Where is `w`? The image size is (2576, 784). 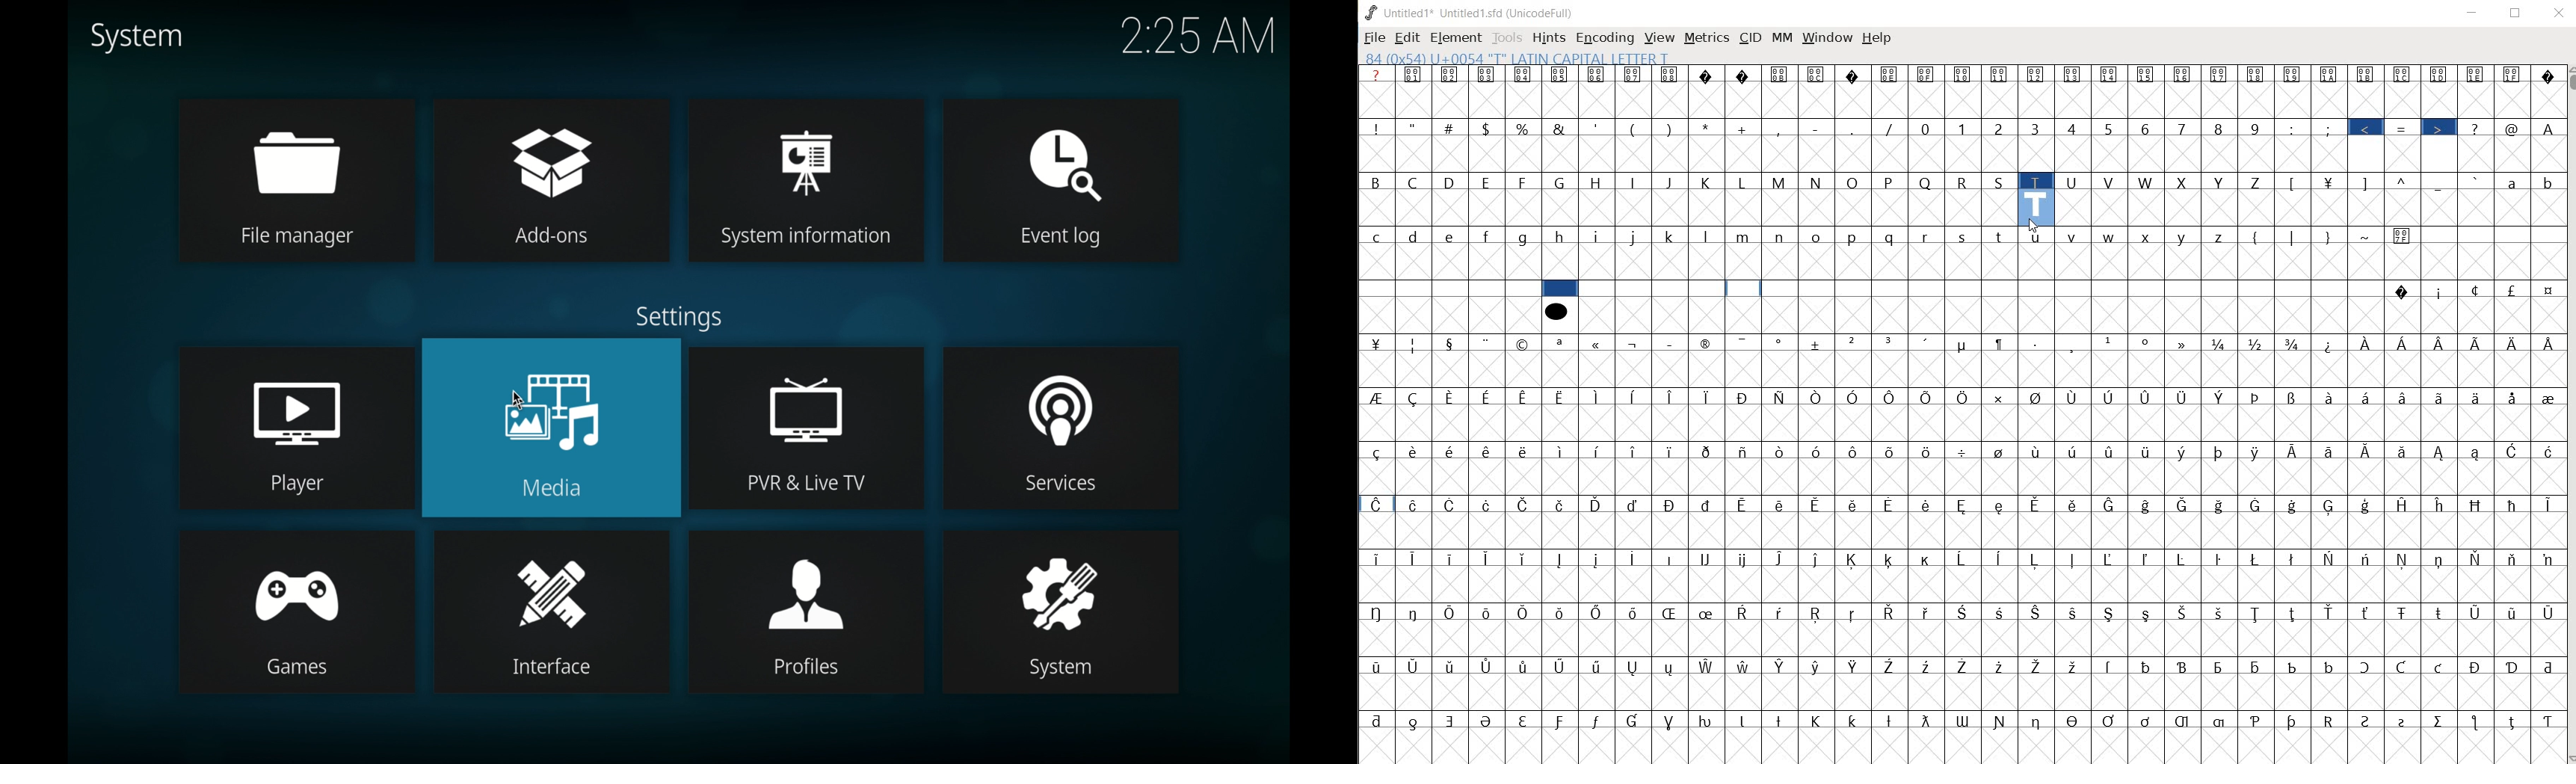
w is located at coordinates (2110, 236).